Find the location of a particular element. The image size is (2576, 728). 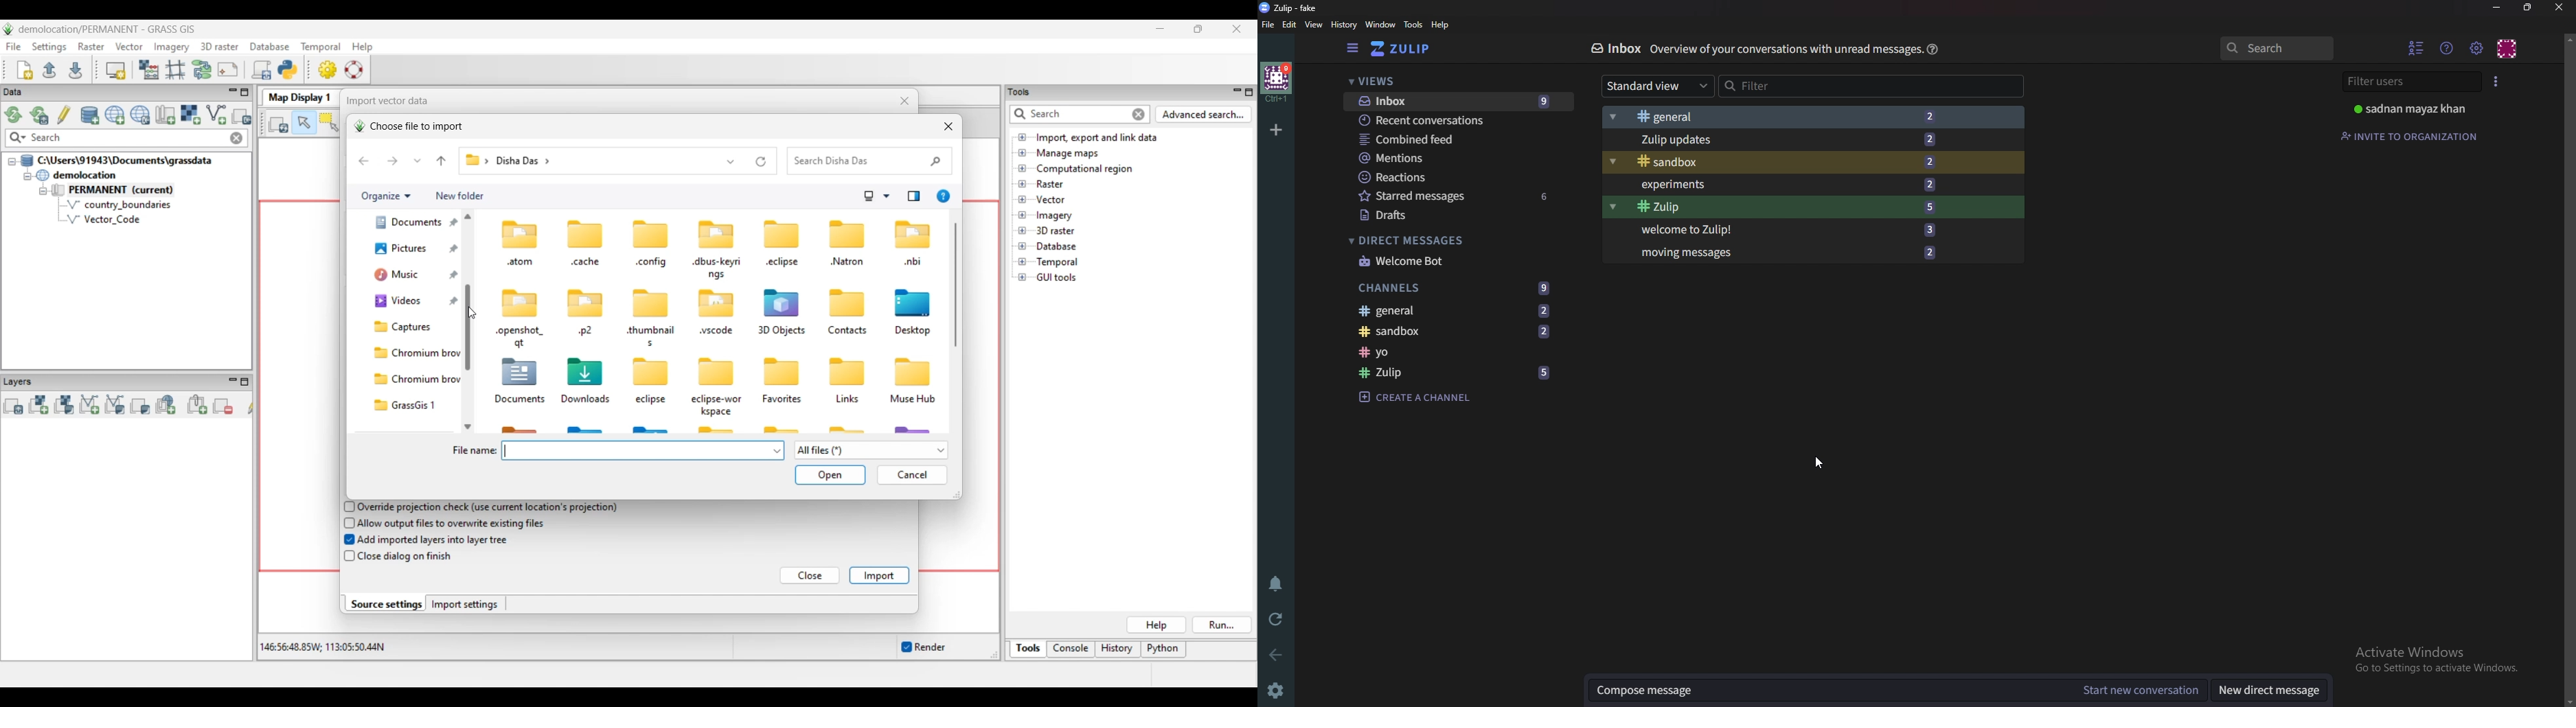

Inbox is located at coordinates (1456, 102).